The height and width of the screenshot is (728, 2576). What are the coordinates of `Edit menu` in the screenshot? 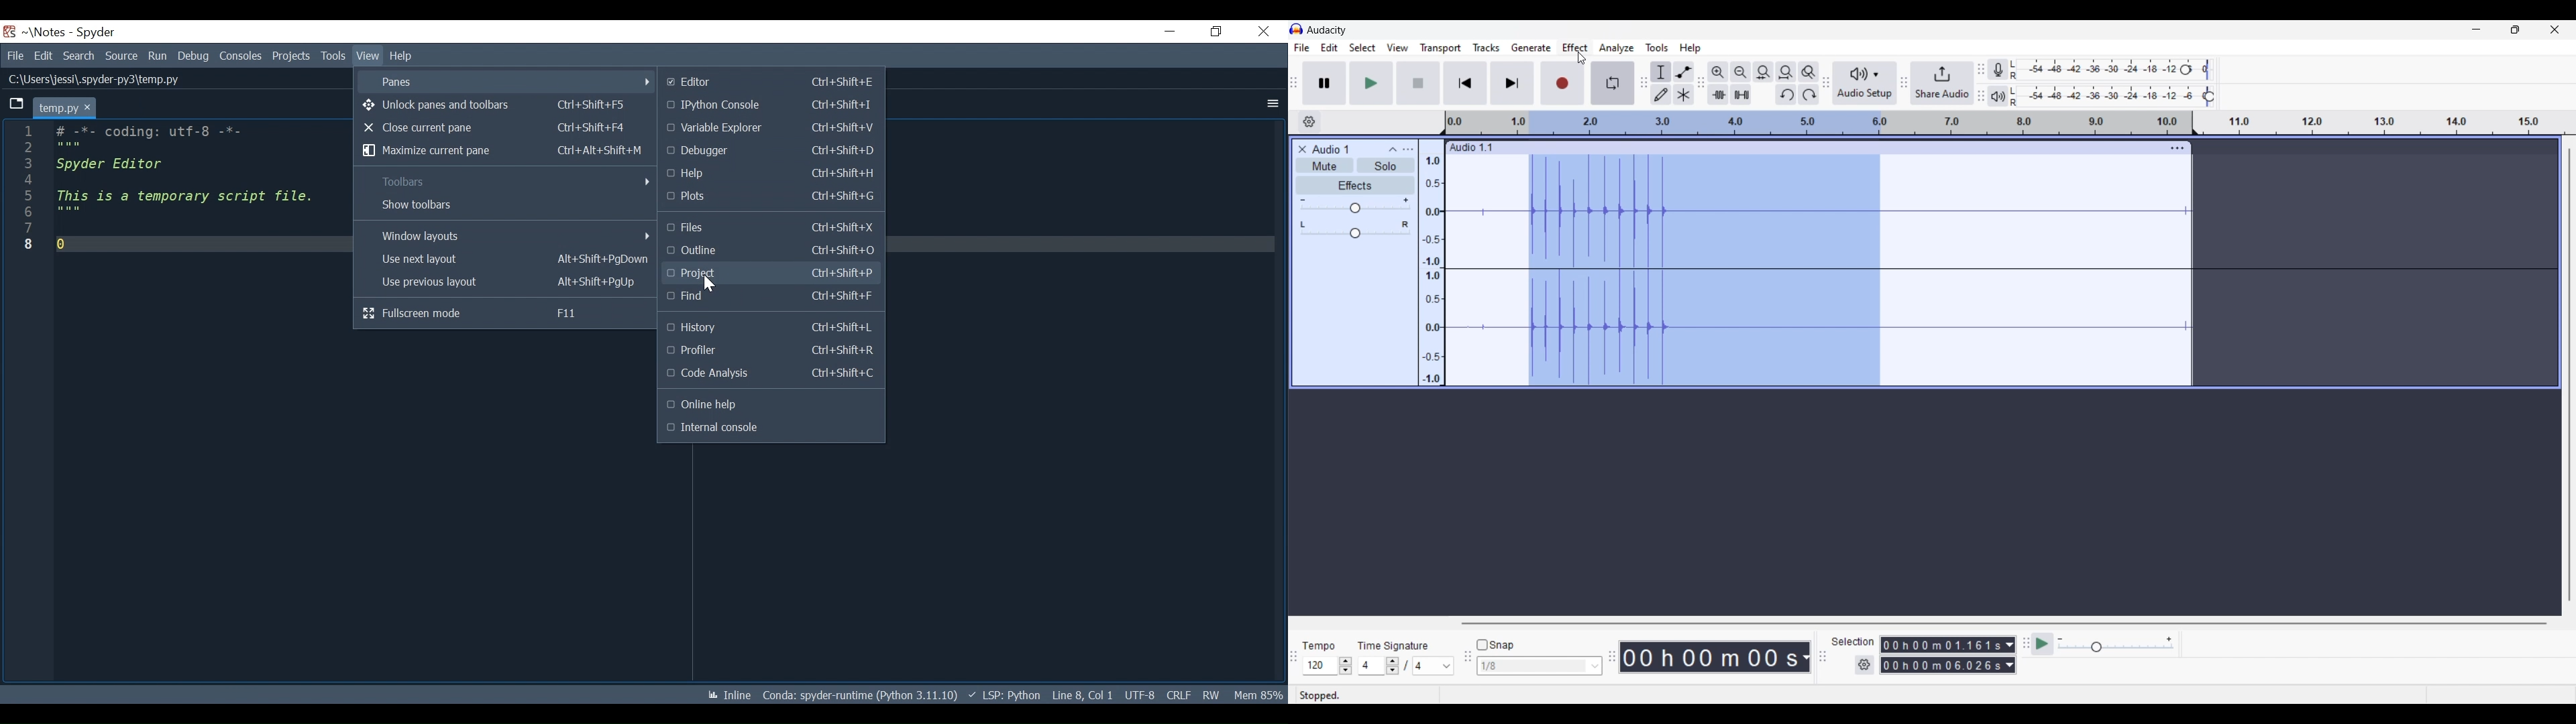 It's located at (1330, 47).